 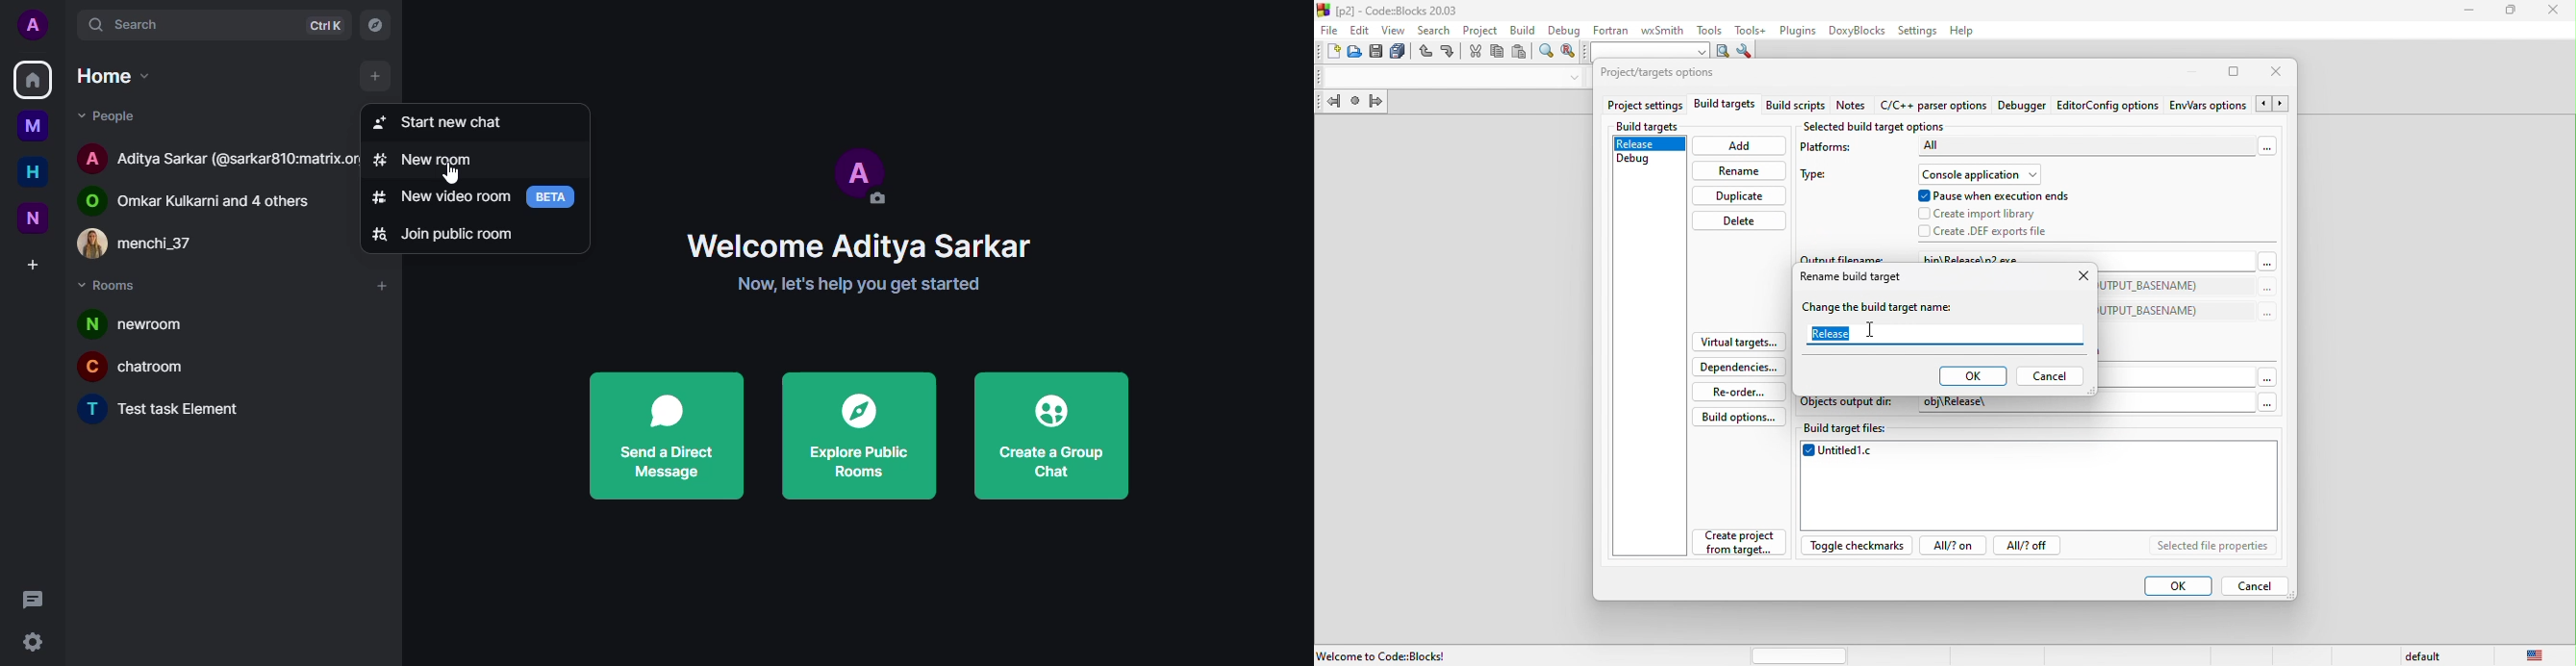 What do you see at coordinates (168, 411) in the screenshot?
I see `Test task element` at bounding box center [168, 411].